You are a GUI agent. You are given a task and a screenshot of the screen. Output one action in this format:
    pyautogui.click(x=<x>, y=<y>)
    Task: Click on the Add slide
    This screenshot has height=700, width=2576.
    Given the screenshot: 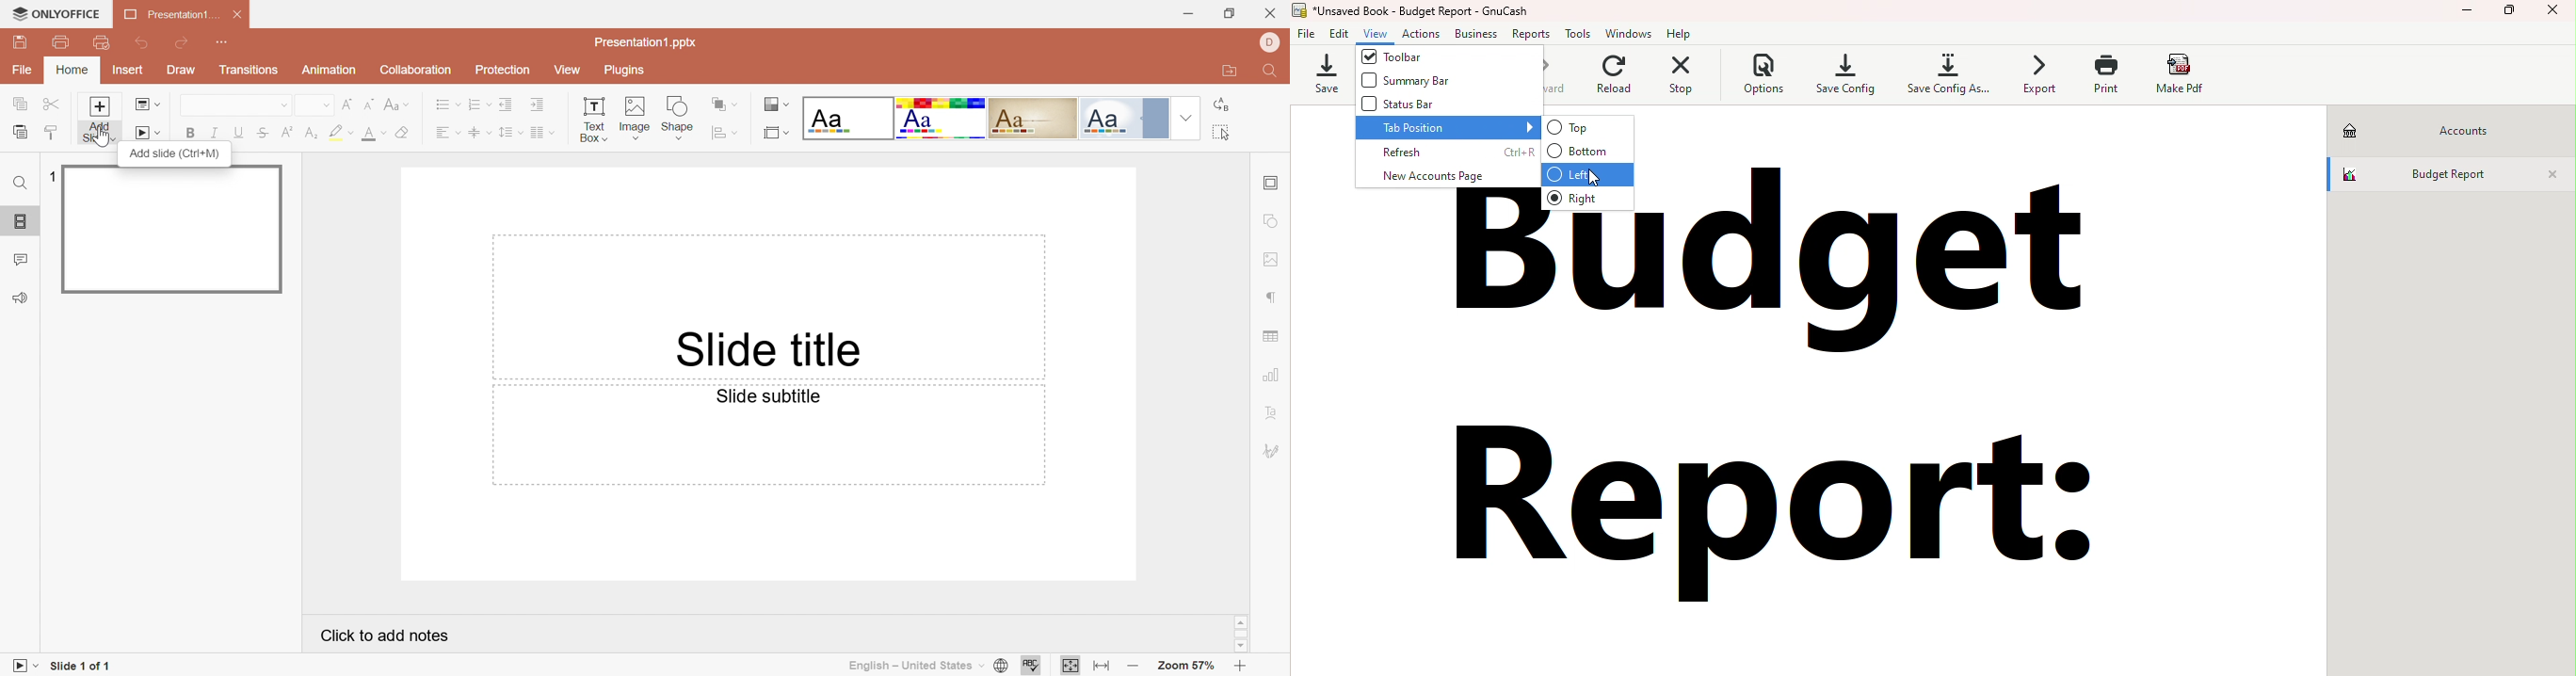 What is the action you would take?
    pyautogui.click(x=100, y=120)
    